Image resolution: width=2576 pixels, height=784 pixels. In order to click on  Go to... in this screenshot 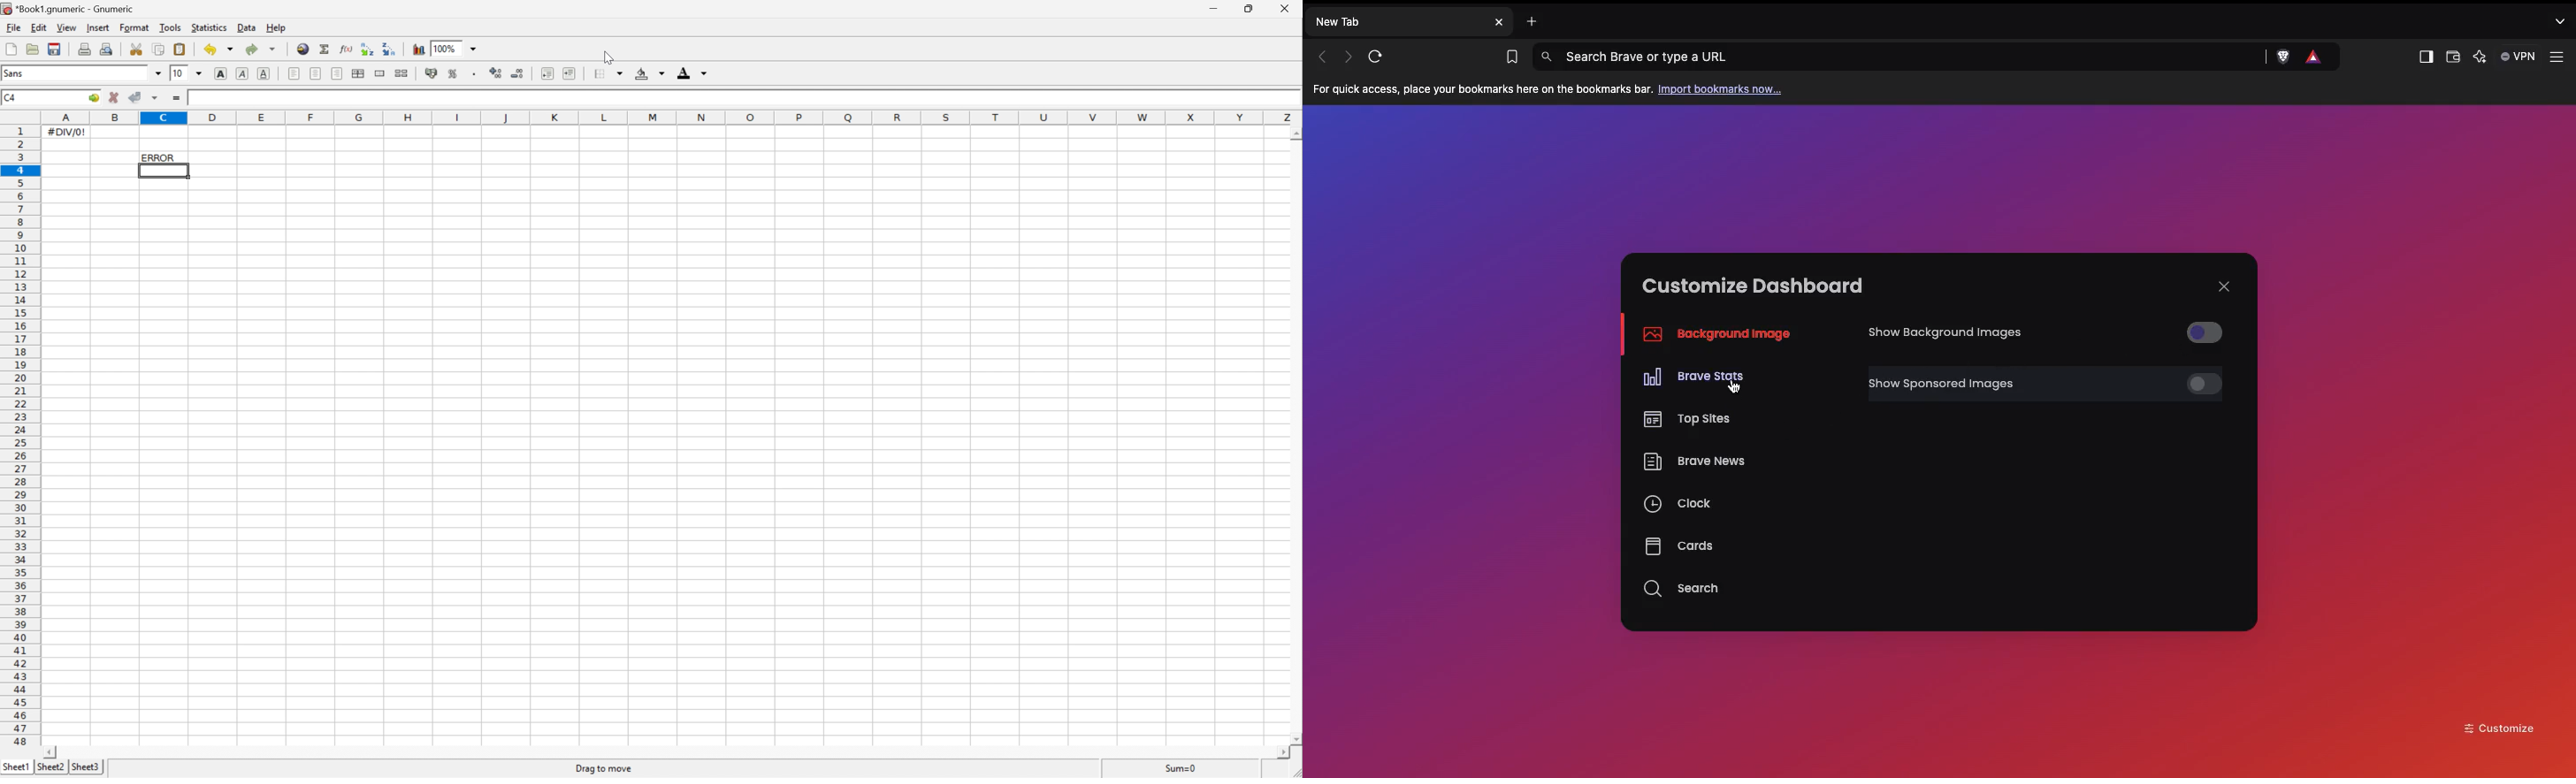, I will do `click(94, 97)`.